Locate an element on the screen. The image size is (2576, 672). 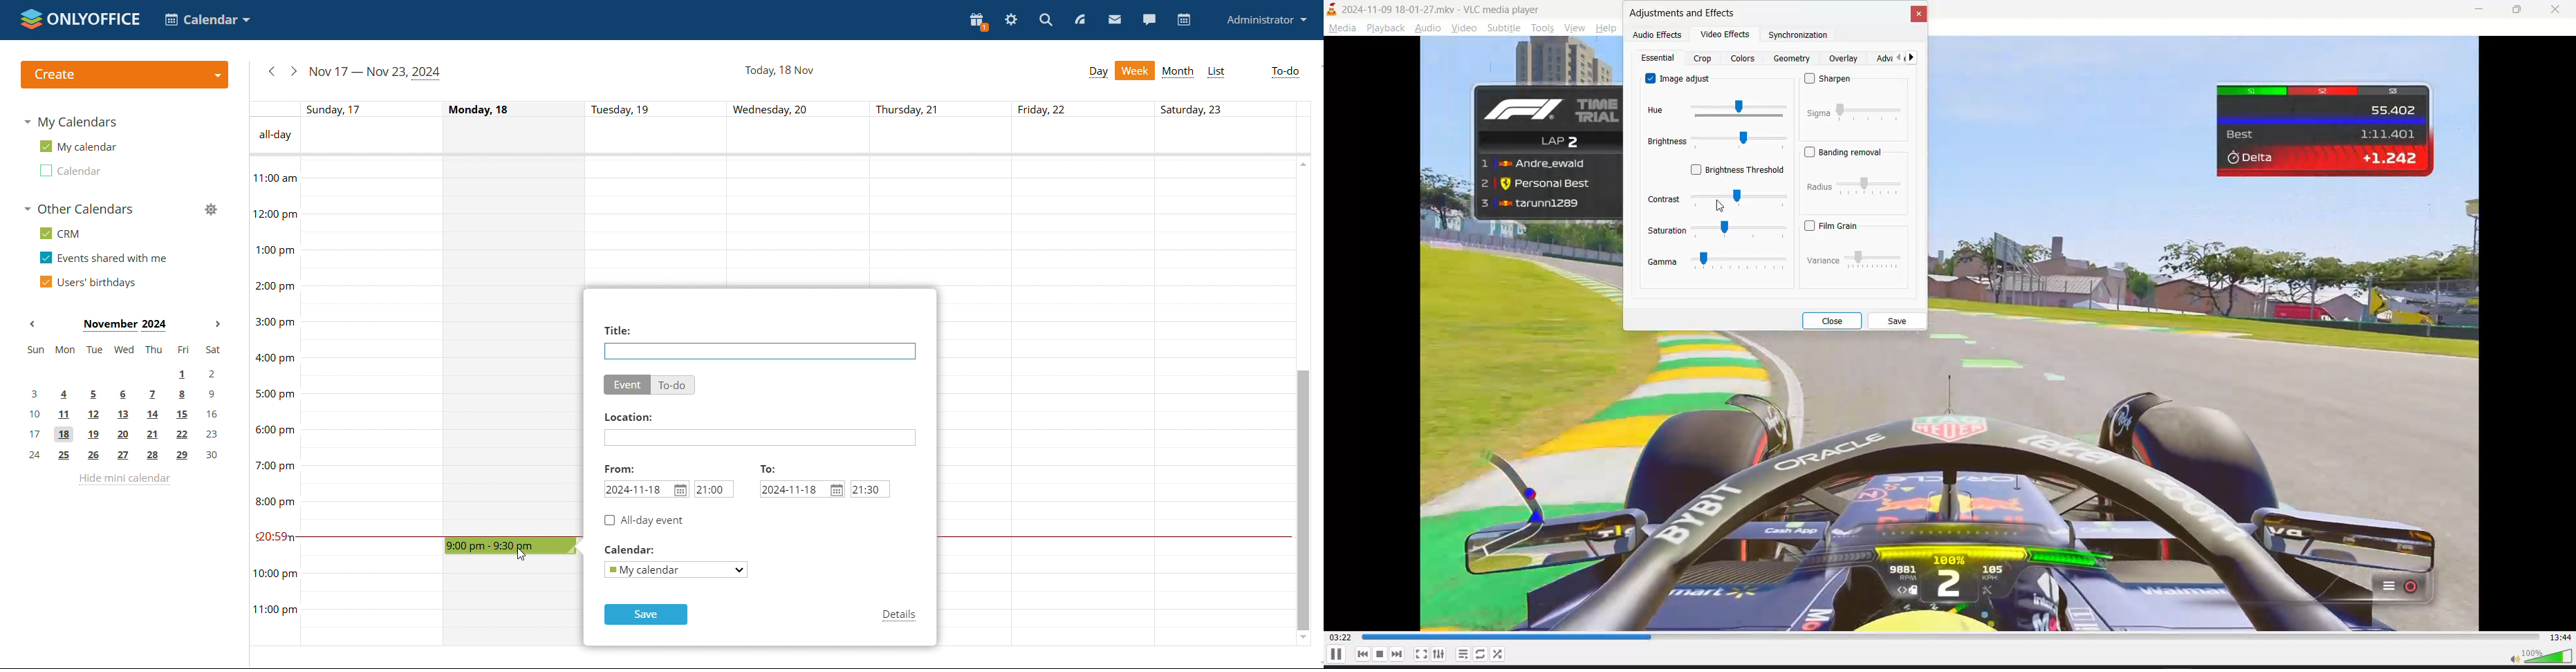
sharpen is located at coordinates (1831, 80).